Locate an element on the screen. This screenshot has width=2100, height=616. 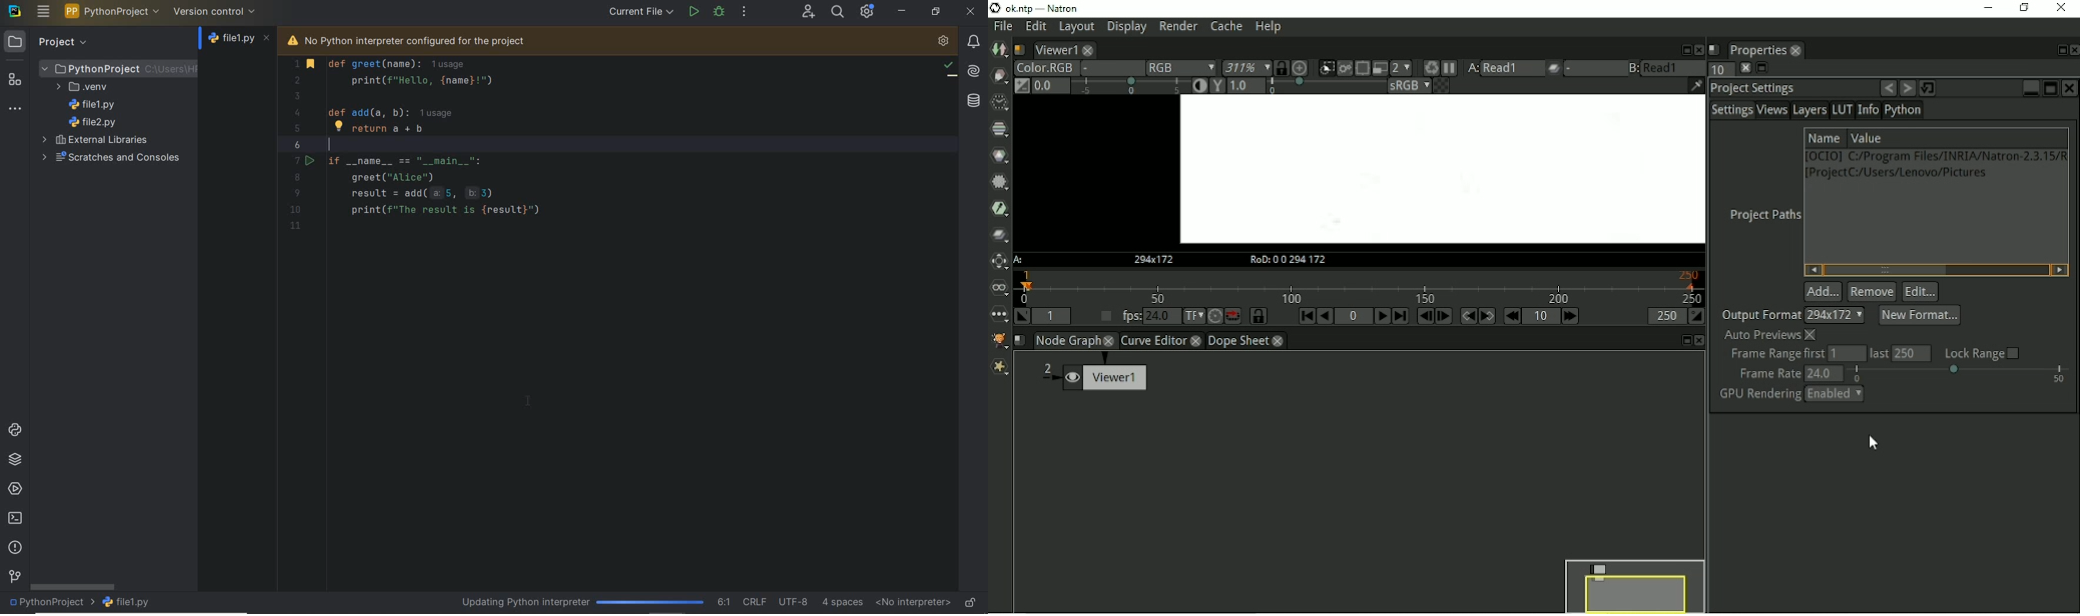
Gamma correction is located at coordinates (1218, 86).